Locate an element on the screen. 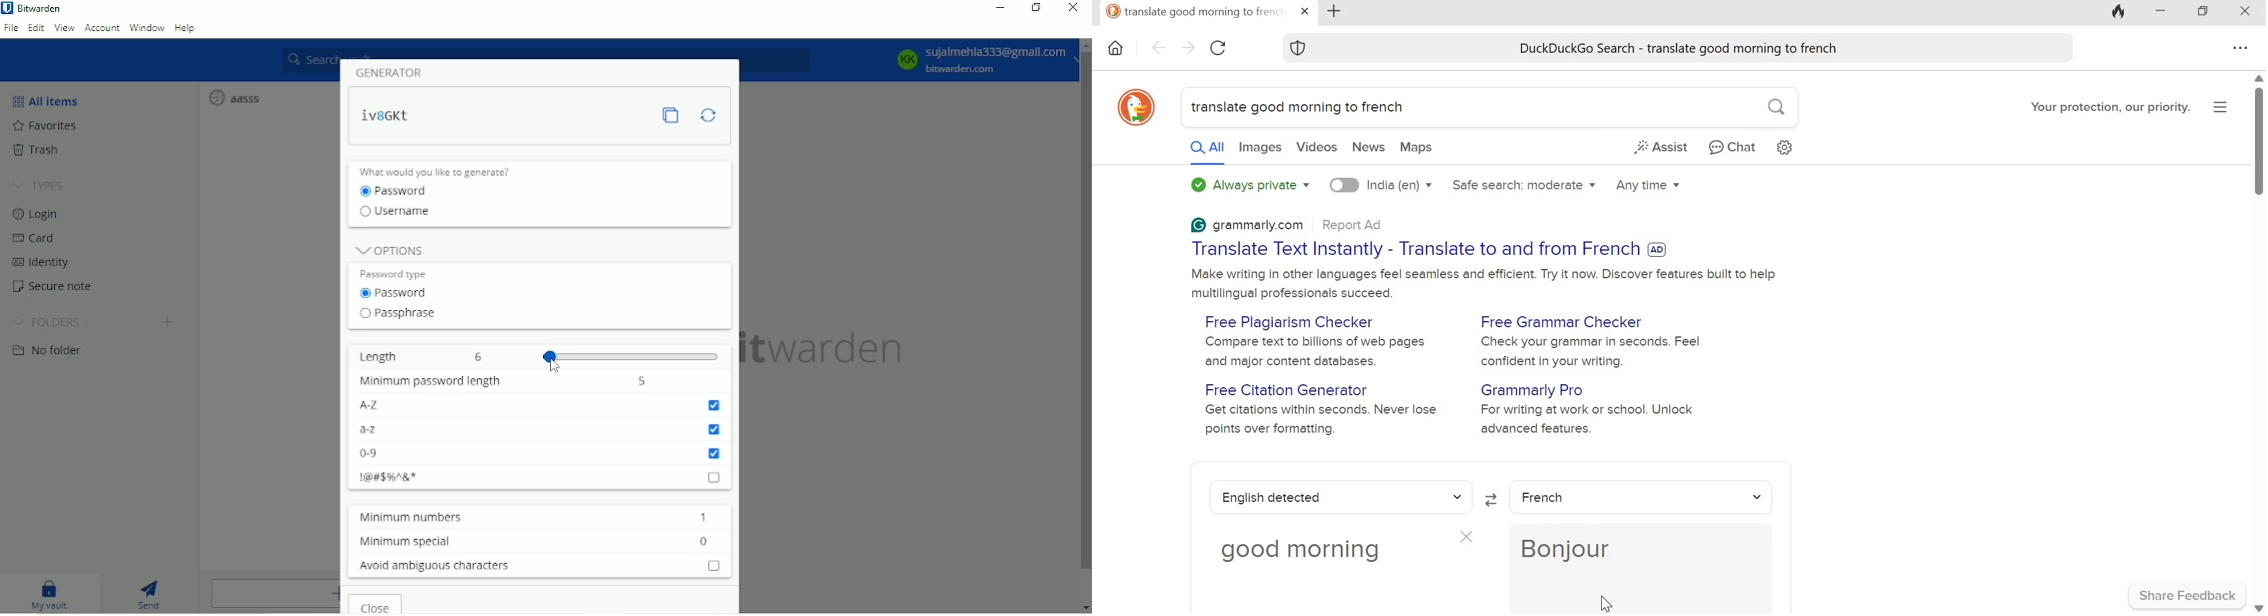  Free Citation Generator is located at coordinates (1287, 389).